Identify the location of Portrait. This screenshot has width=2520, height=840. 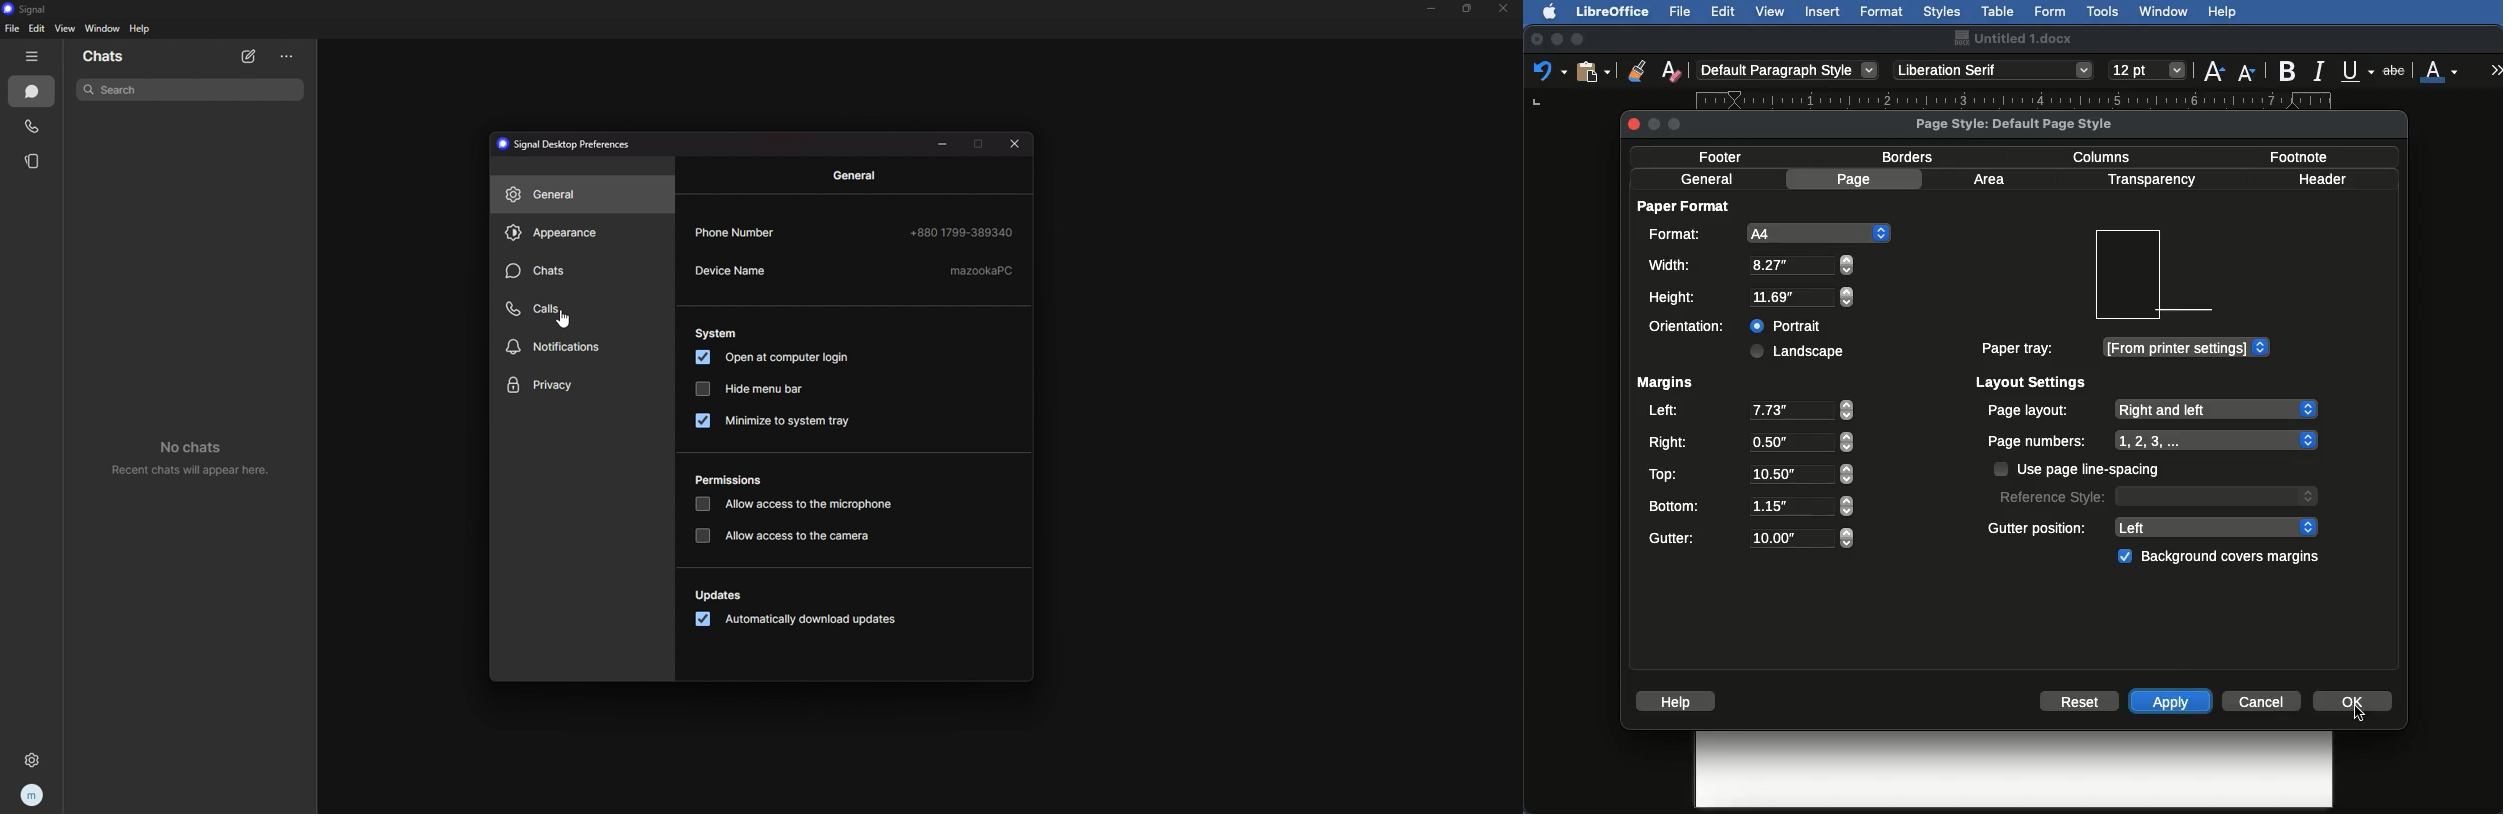
(1788, 323).